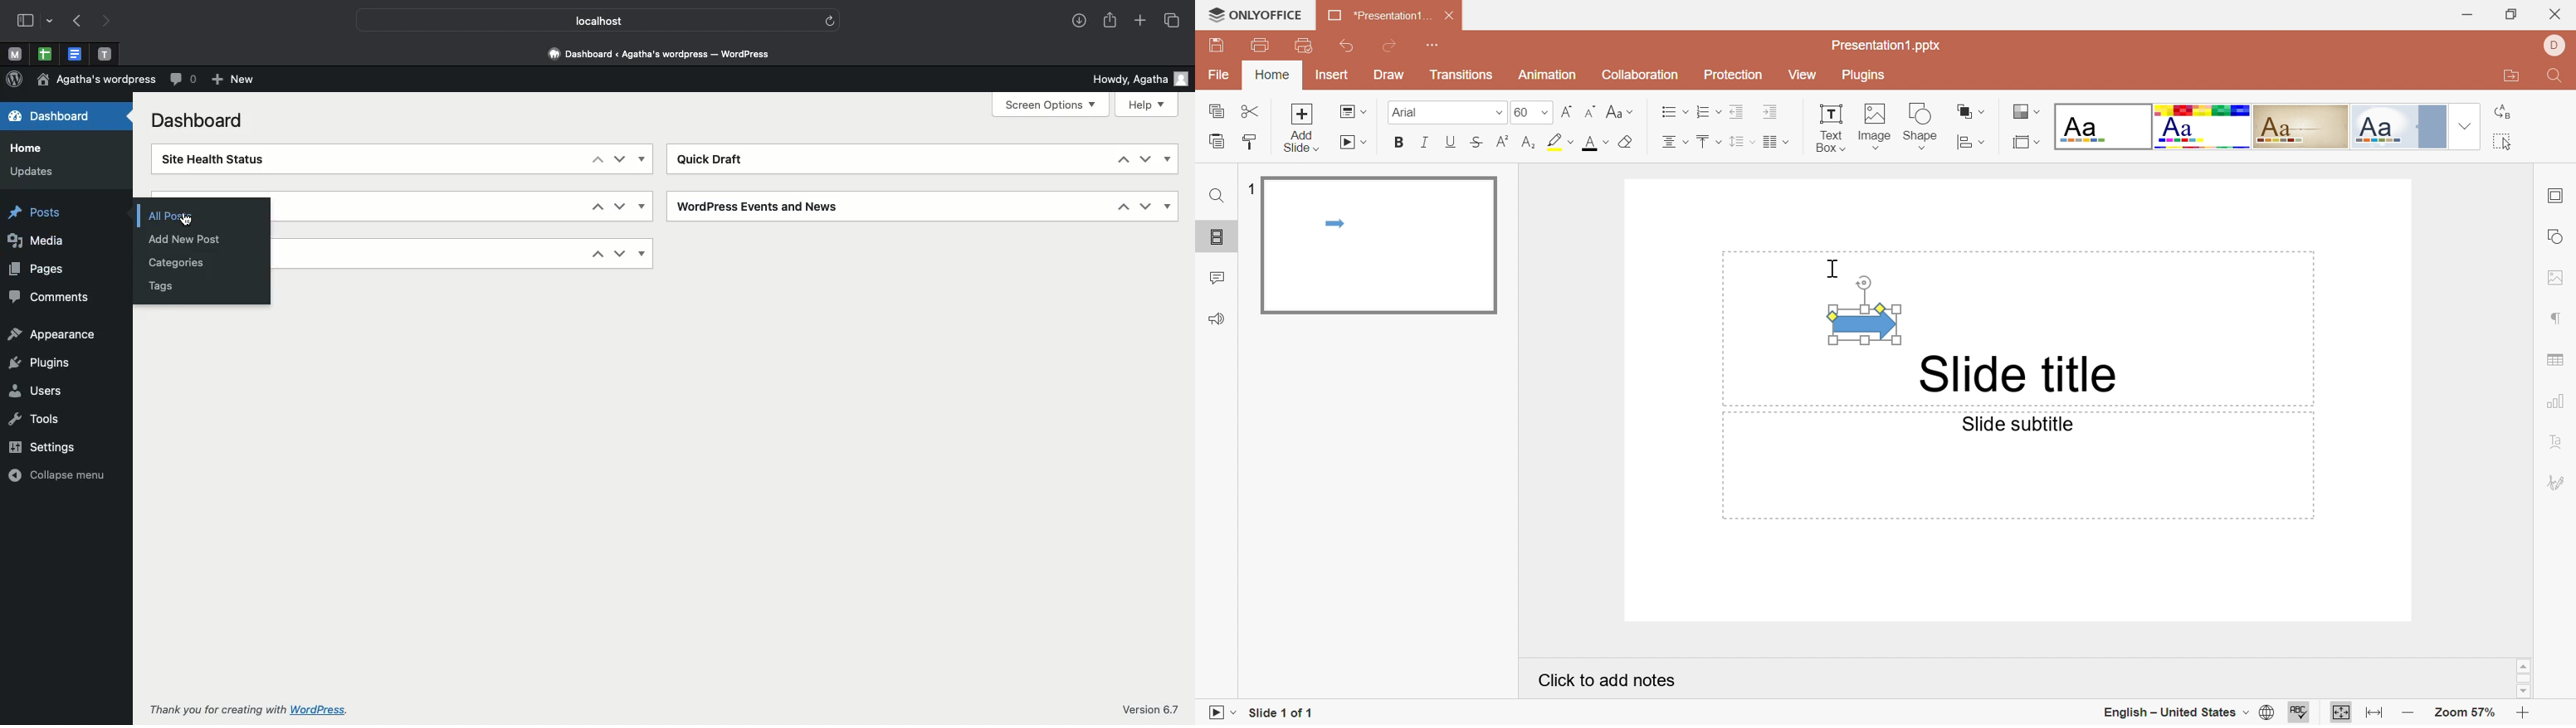  What do you see at coordinates (2015, 373) in the screenshot?
I see `Slide title` at bounding box center [2015, 373].